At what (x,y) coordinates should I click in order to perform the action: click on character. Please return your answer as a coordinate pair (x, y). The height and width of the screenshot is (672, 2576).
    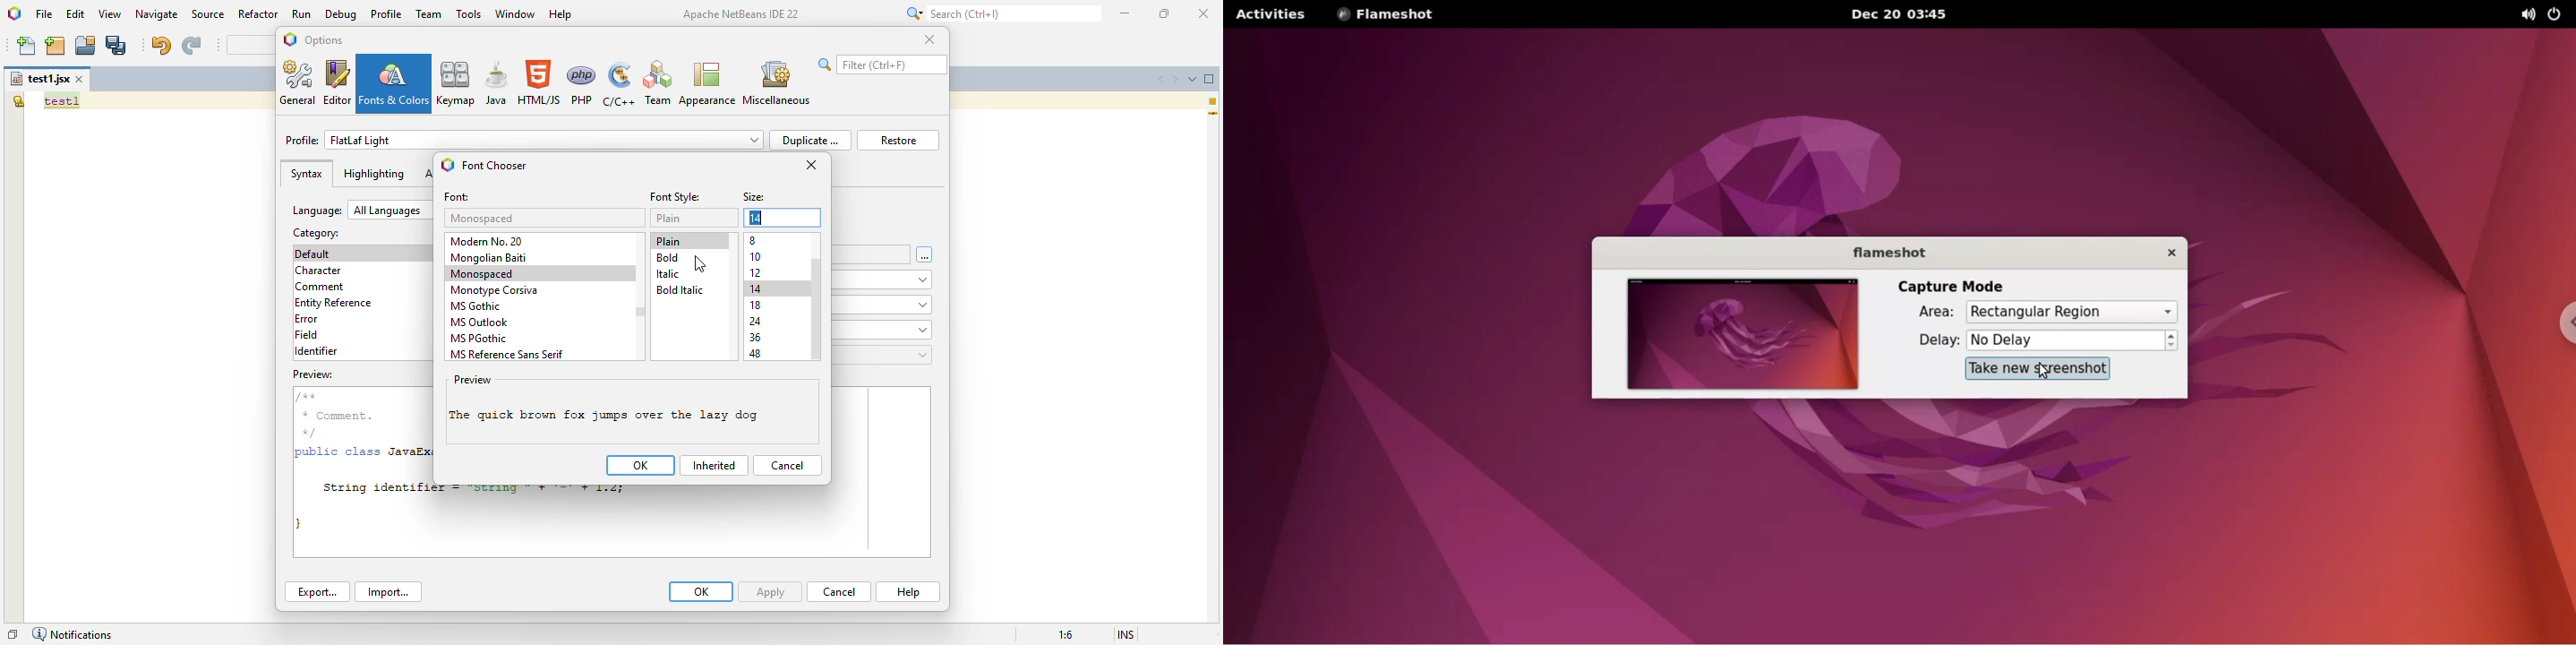
    Looking at the image, I should click on (318, 271).